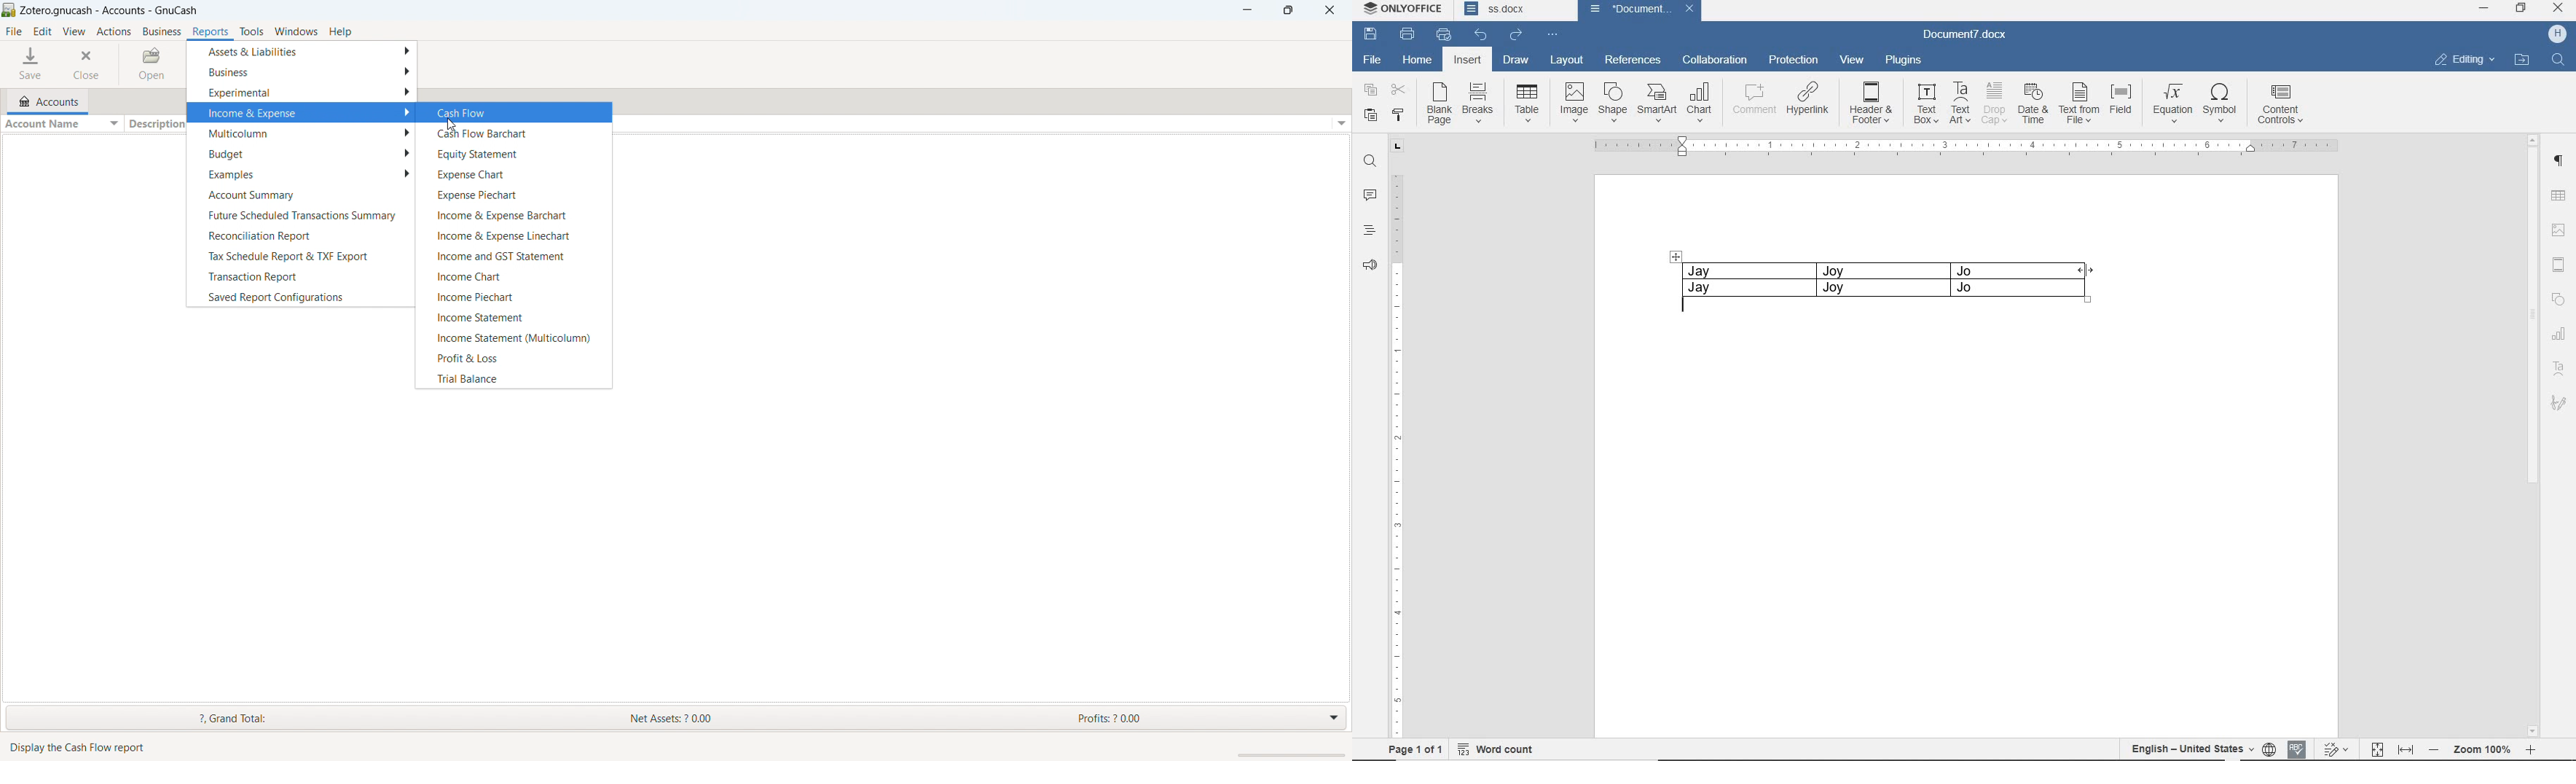 The width and height of the screenshot is (2576, 784). Describe the element at coordinates (211, 32) in the screenshot. I see `reports` at that location.